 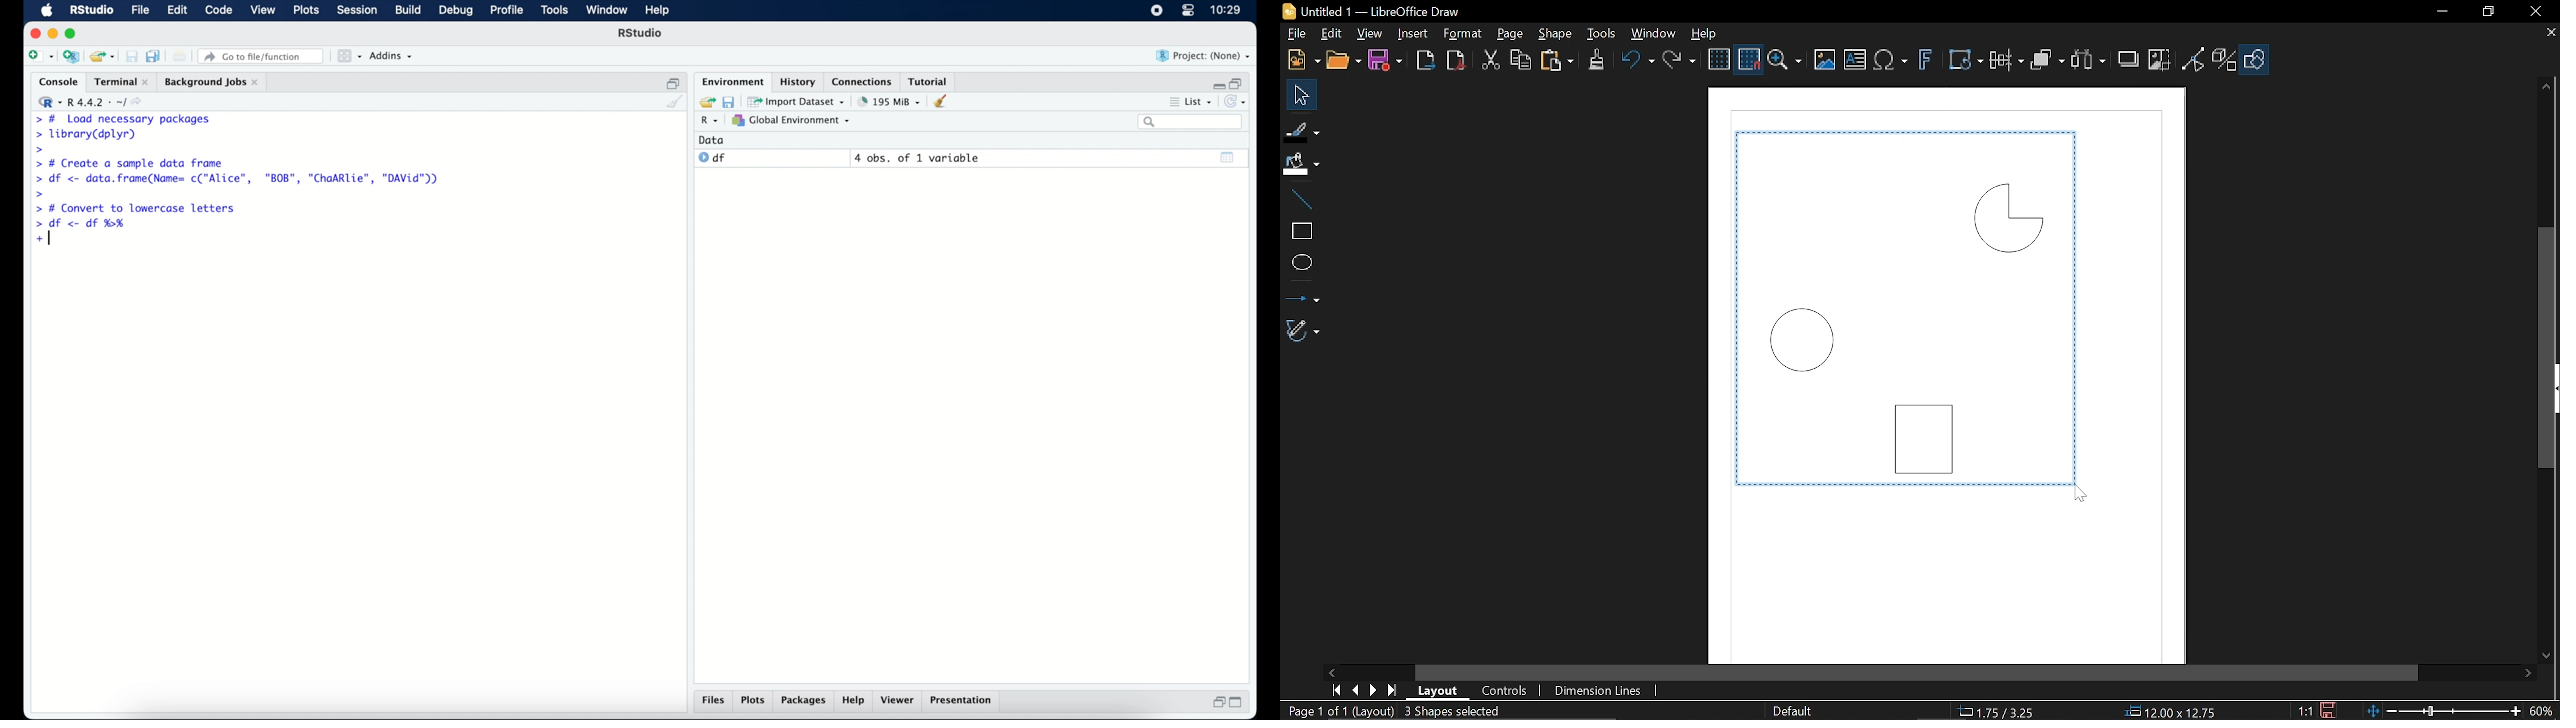 What do you see at coordinates (91, 11) in the screenshot?
I see `R Studio` at bounding box center [91, 11].